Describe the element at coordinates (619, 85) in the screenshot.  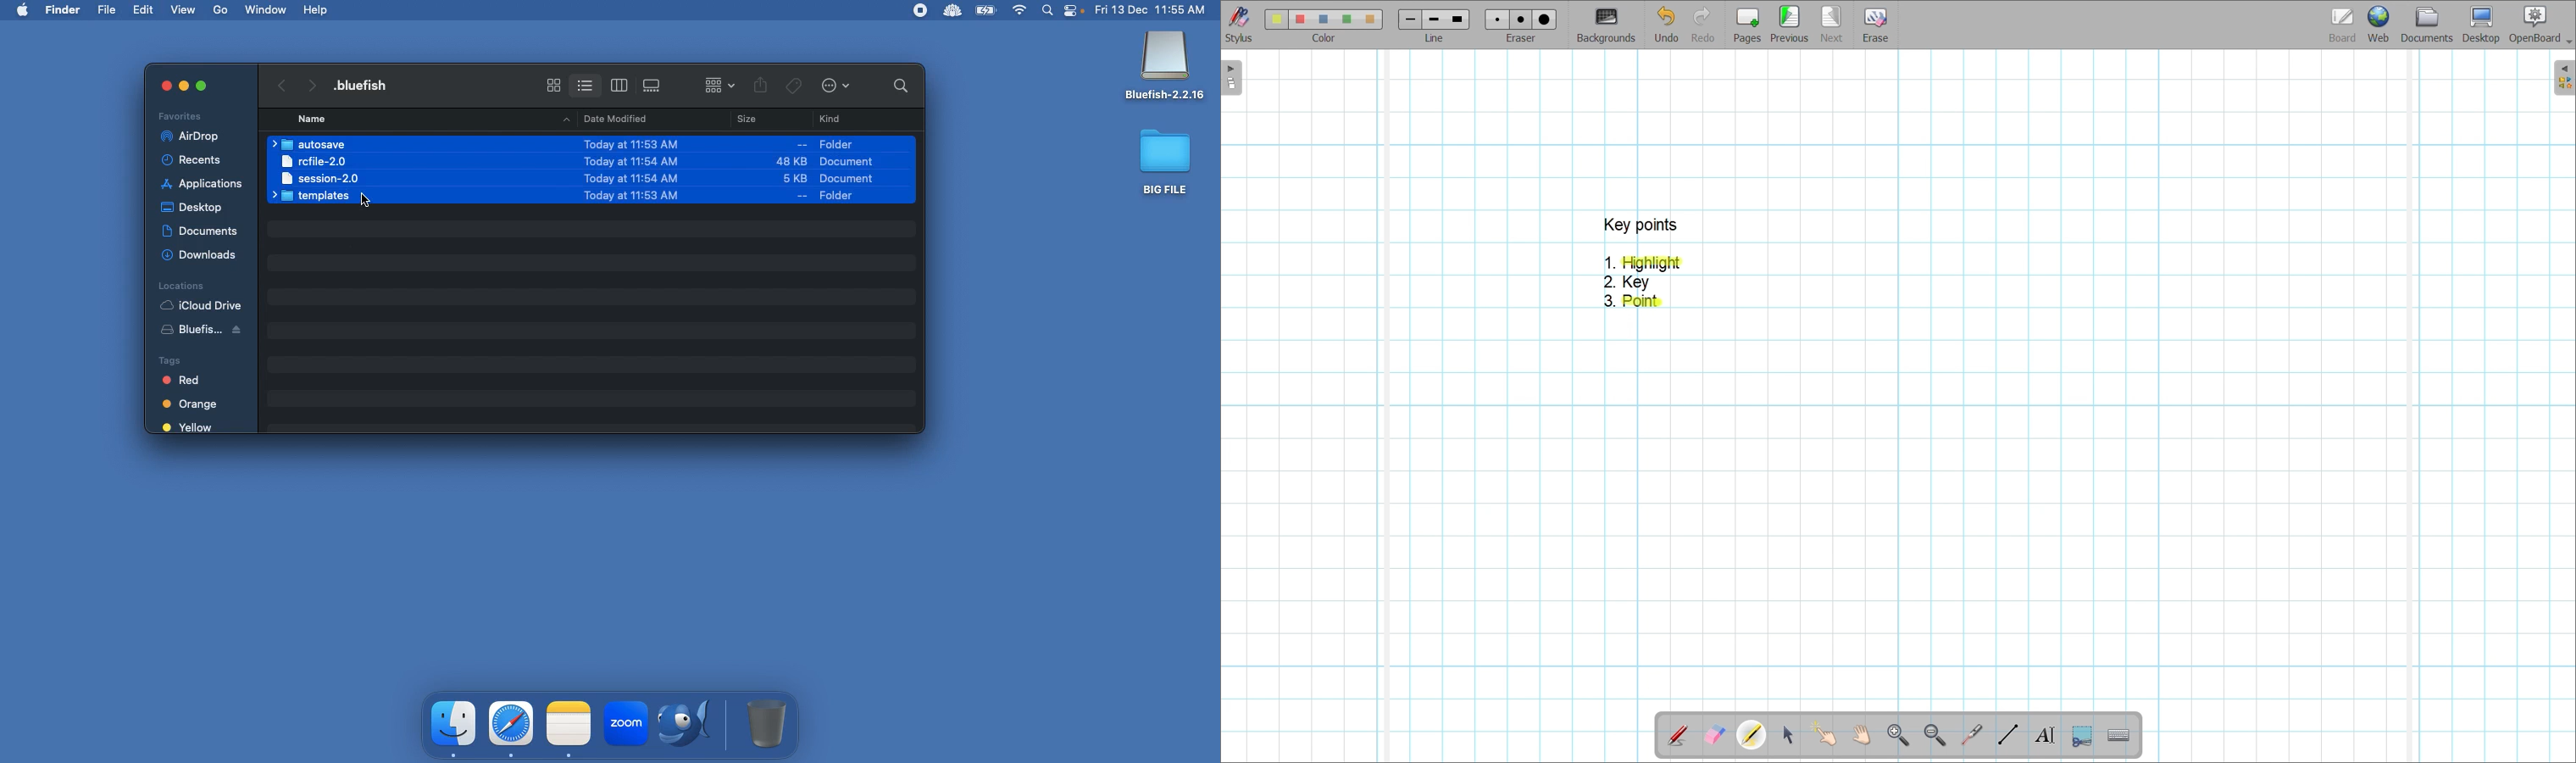
I see `Column View` at that location.